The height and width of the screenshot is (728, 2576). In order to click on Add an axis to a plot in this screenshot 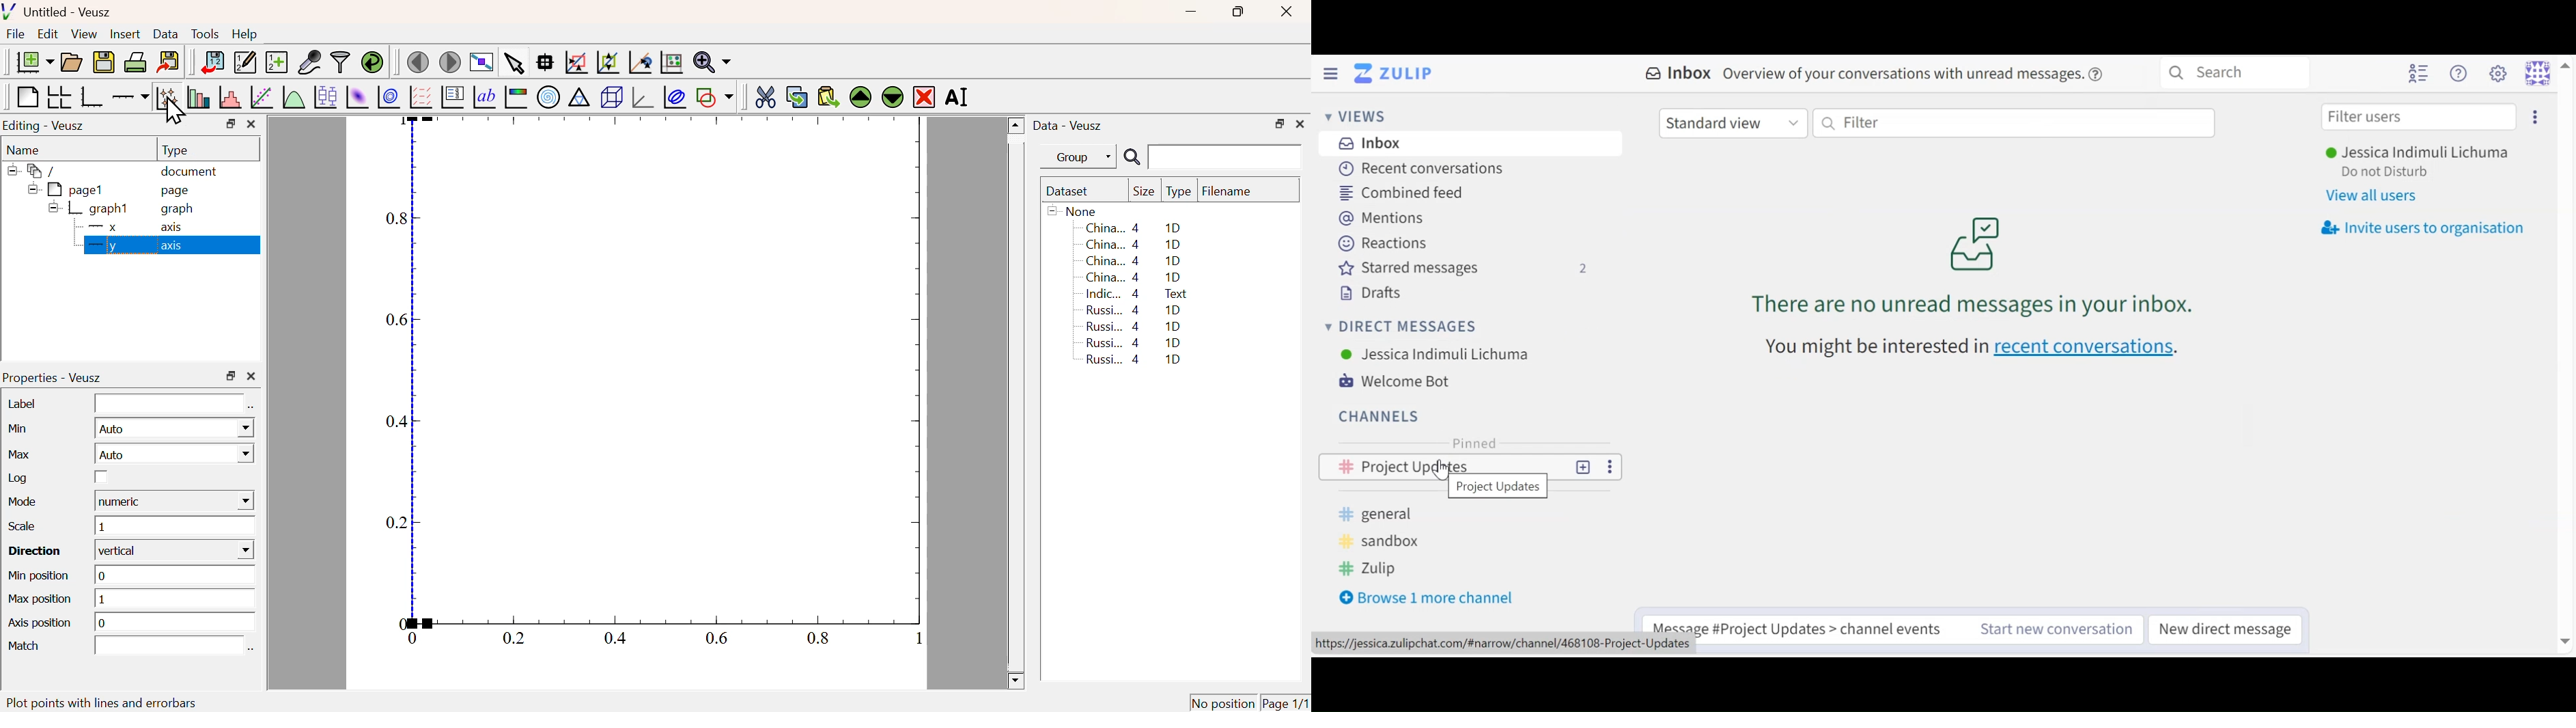, I will do `click(130, 98)`.